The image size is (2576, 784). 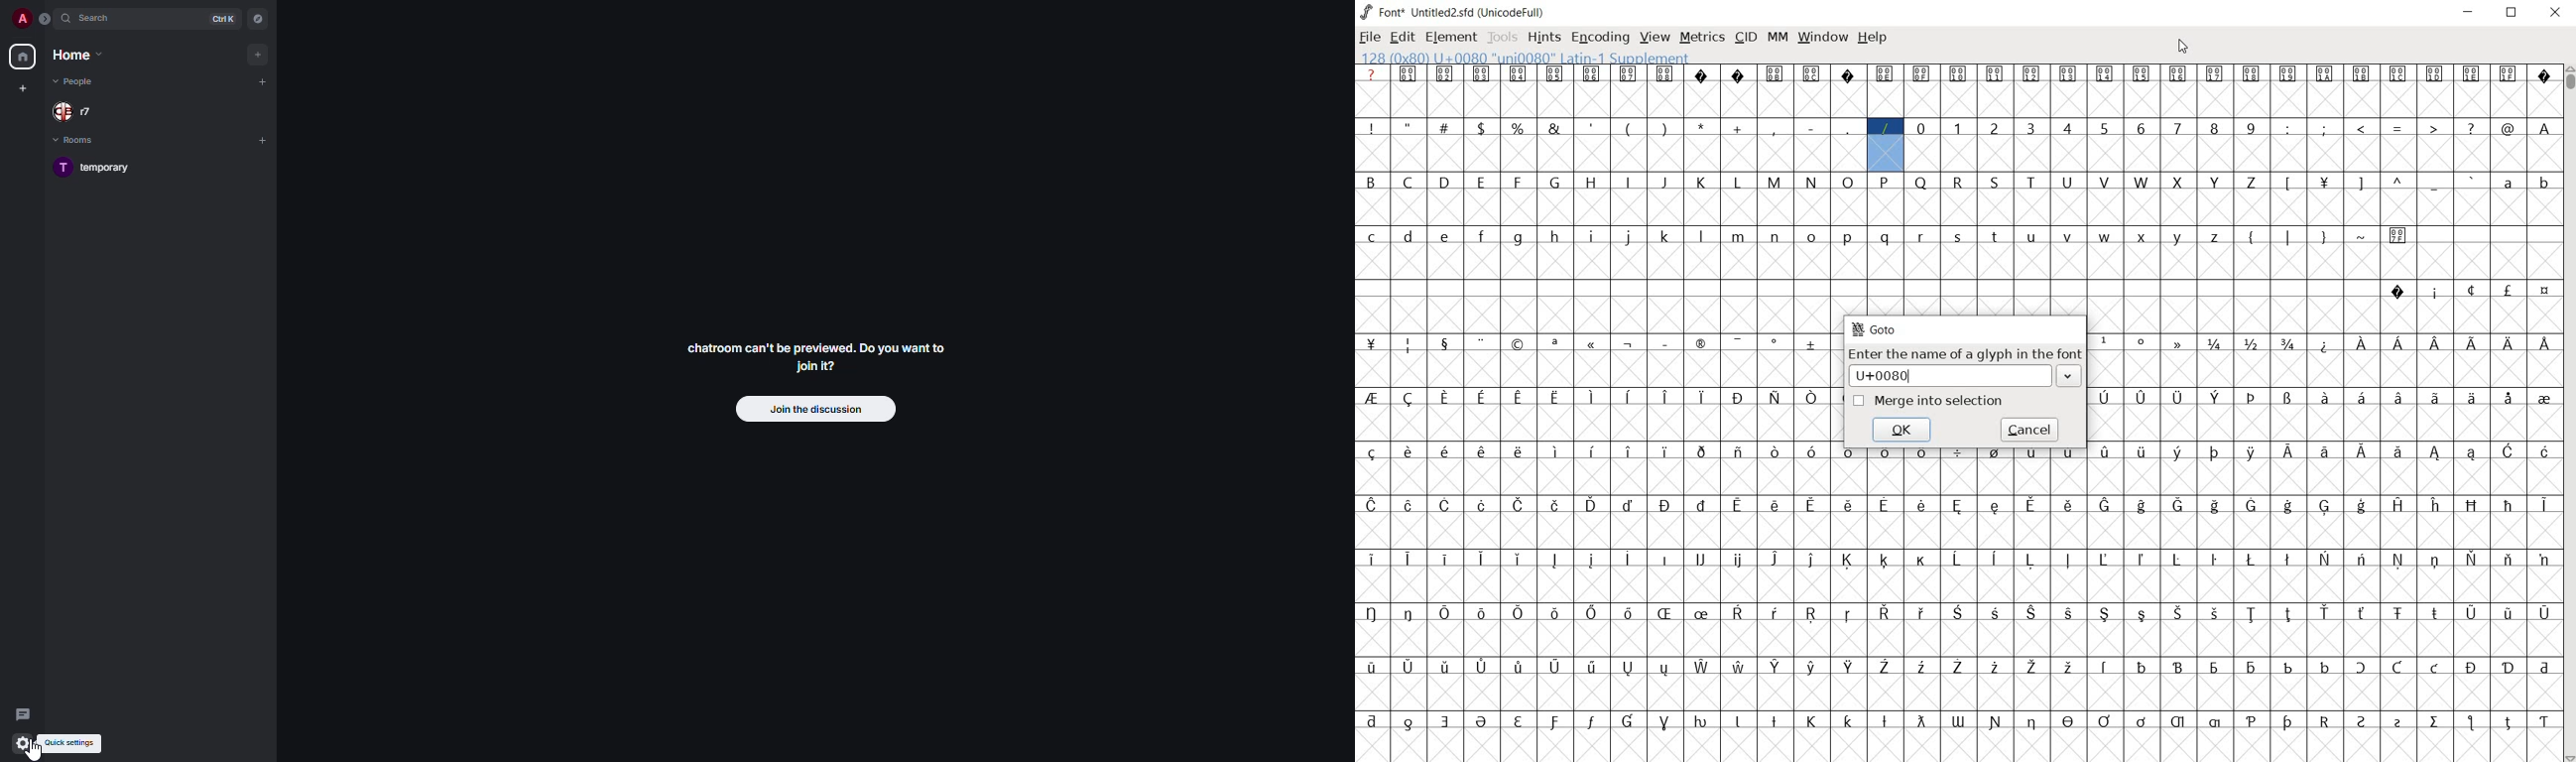 I want to click on glyph, so click(x=2103, y=559).